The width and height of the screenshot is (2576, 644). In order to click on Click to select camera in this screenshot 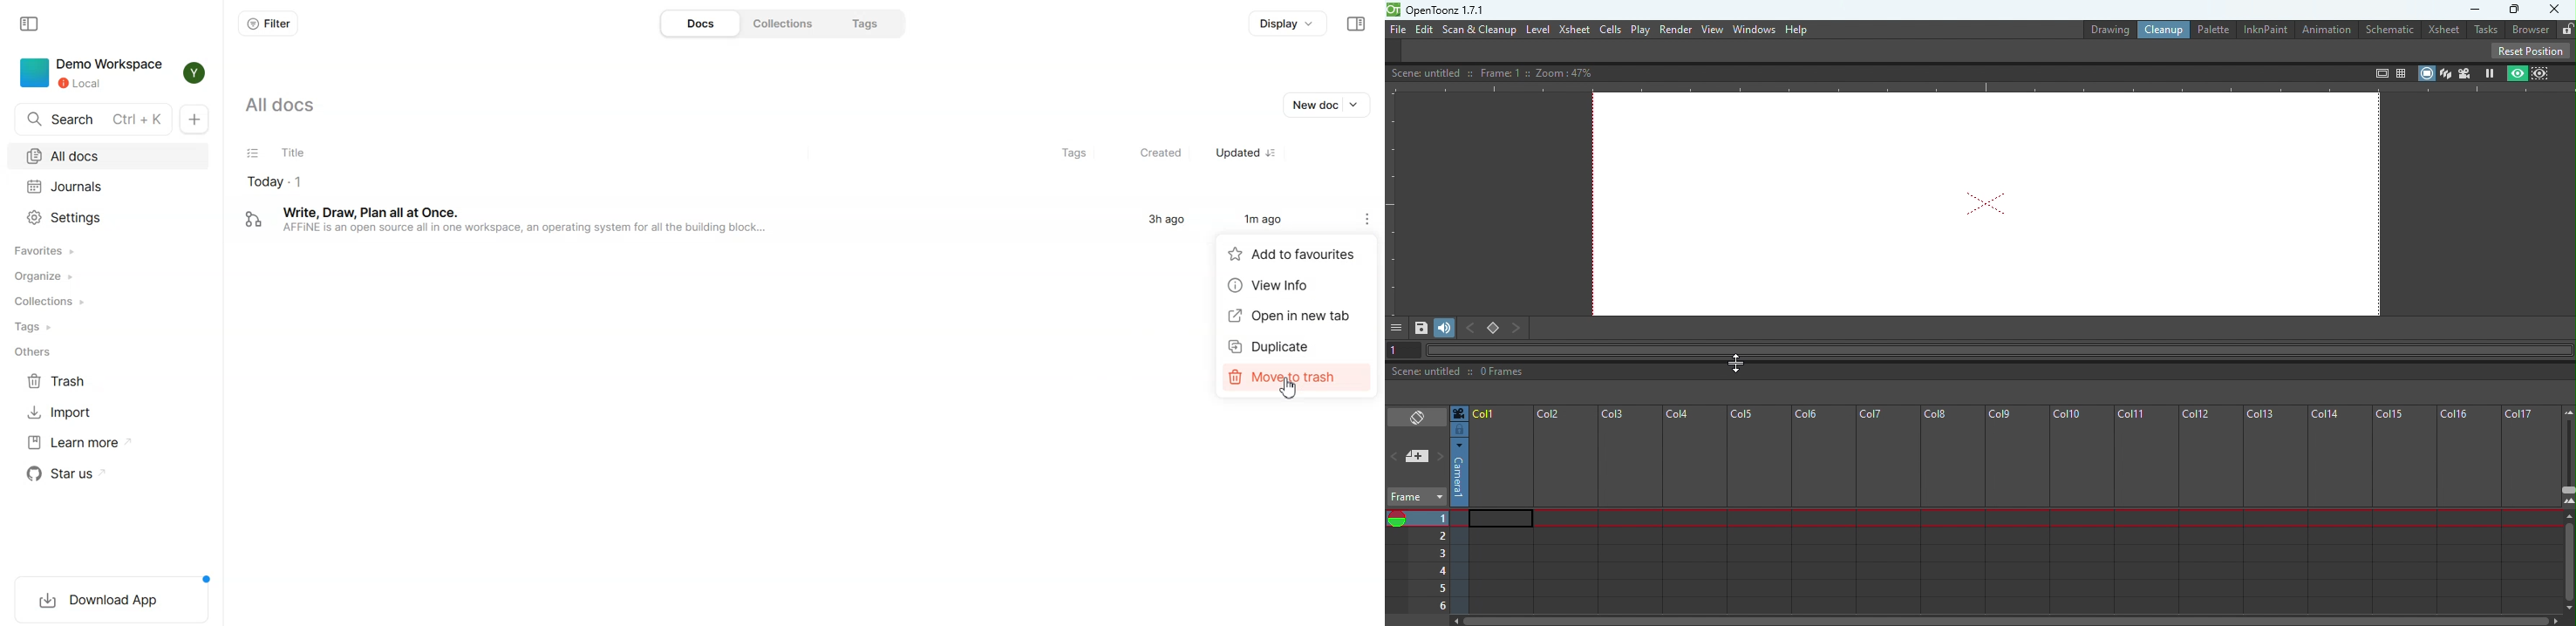, I will do `click(1460, 430)`.